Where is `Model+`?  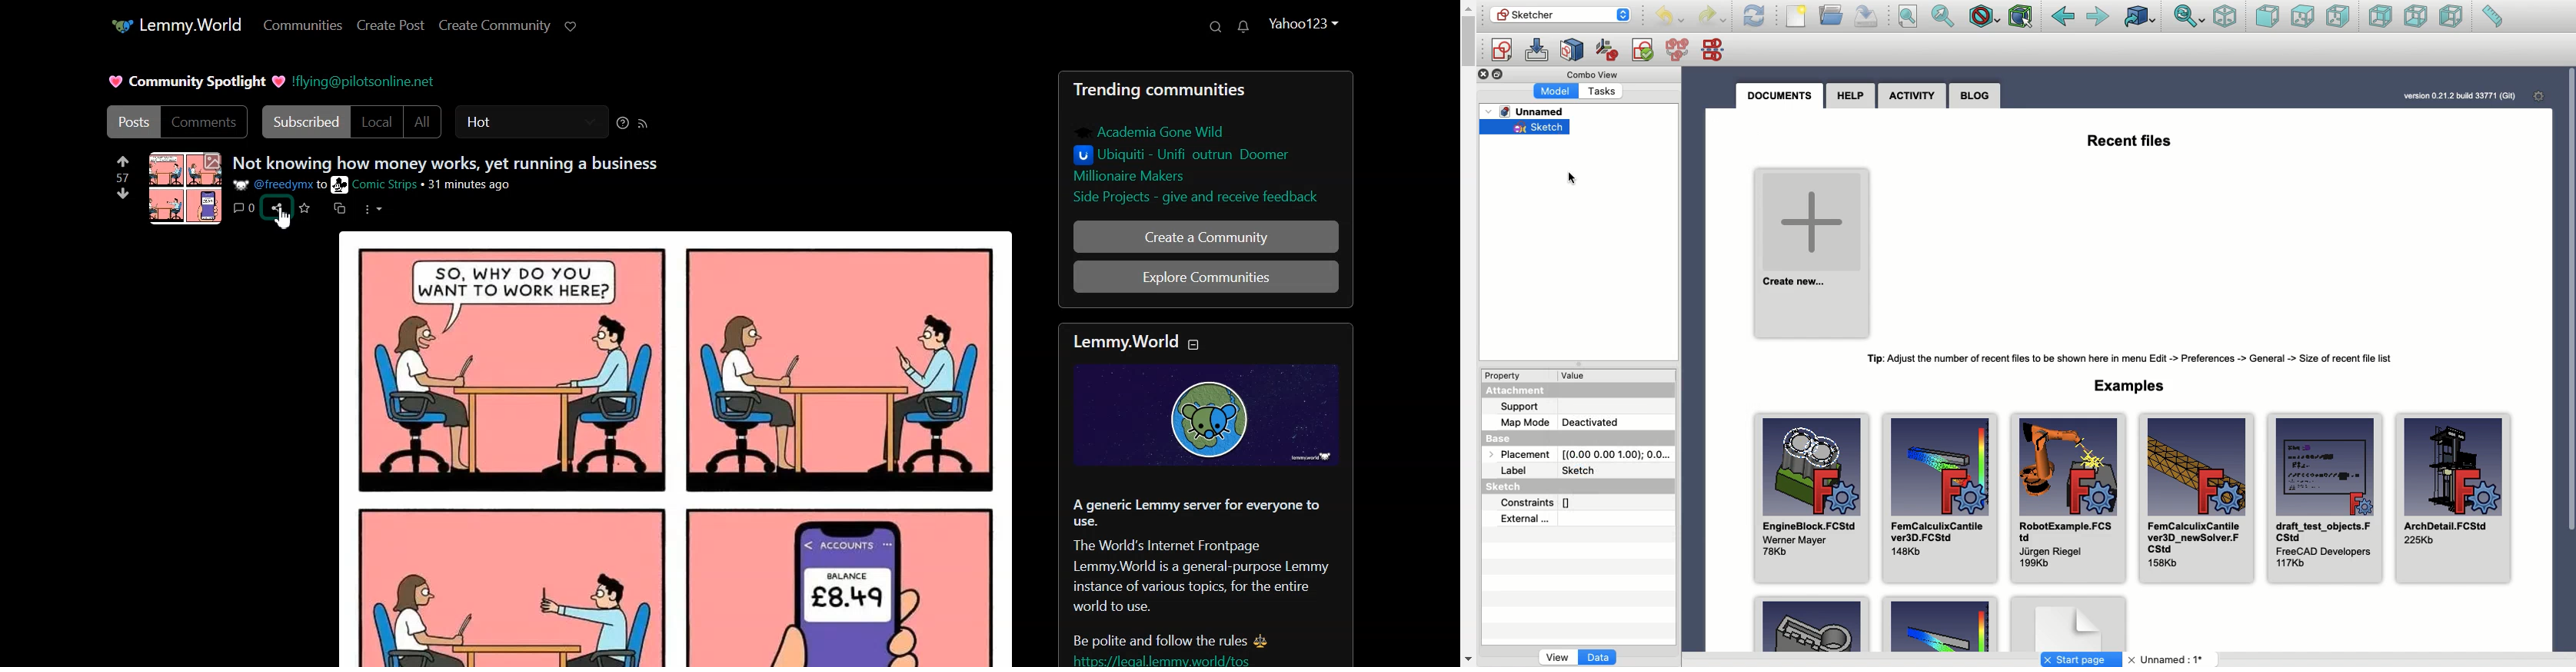 Model+ is located at coordinates (1557, 90).